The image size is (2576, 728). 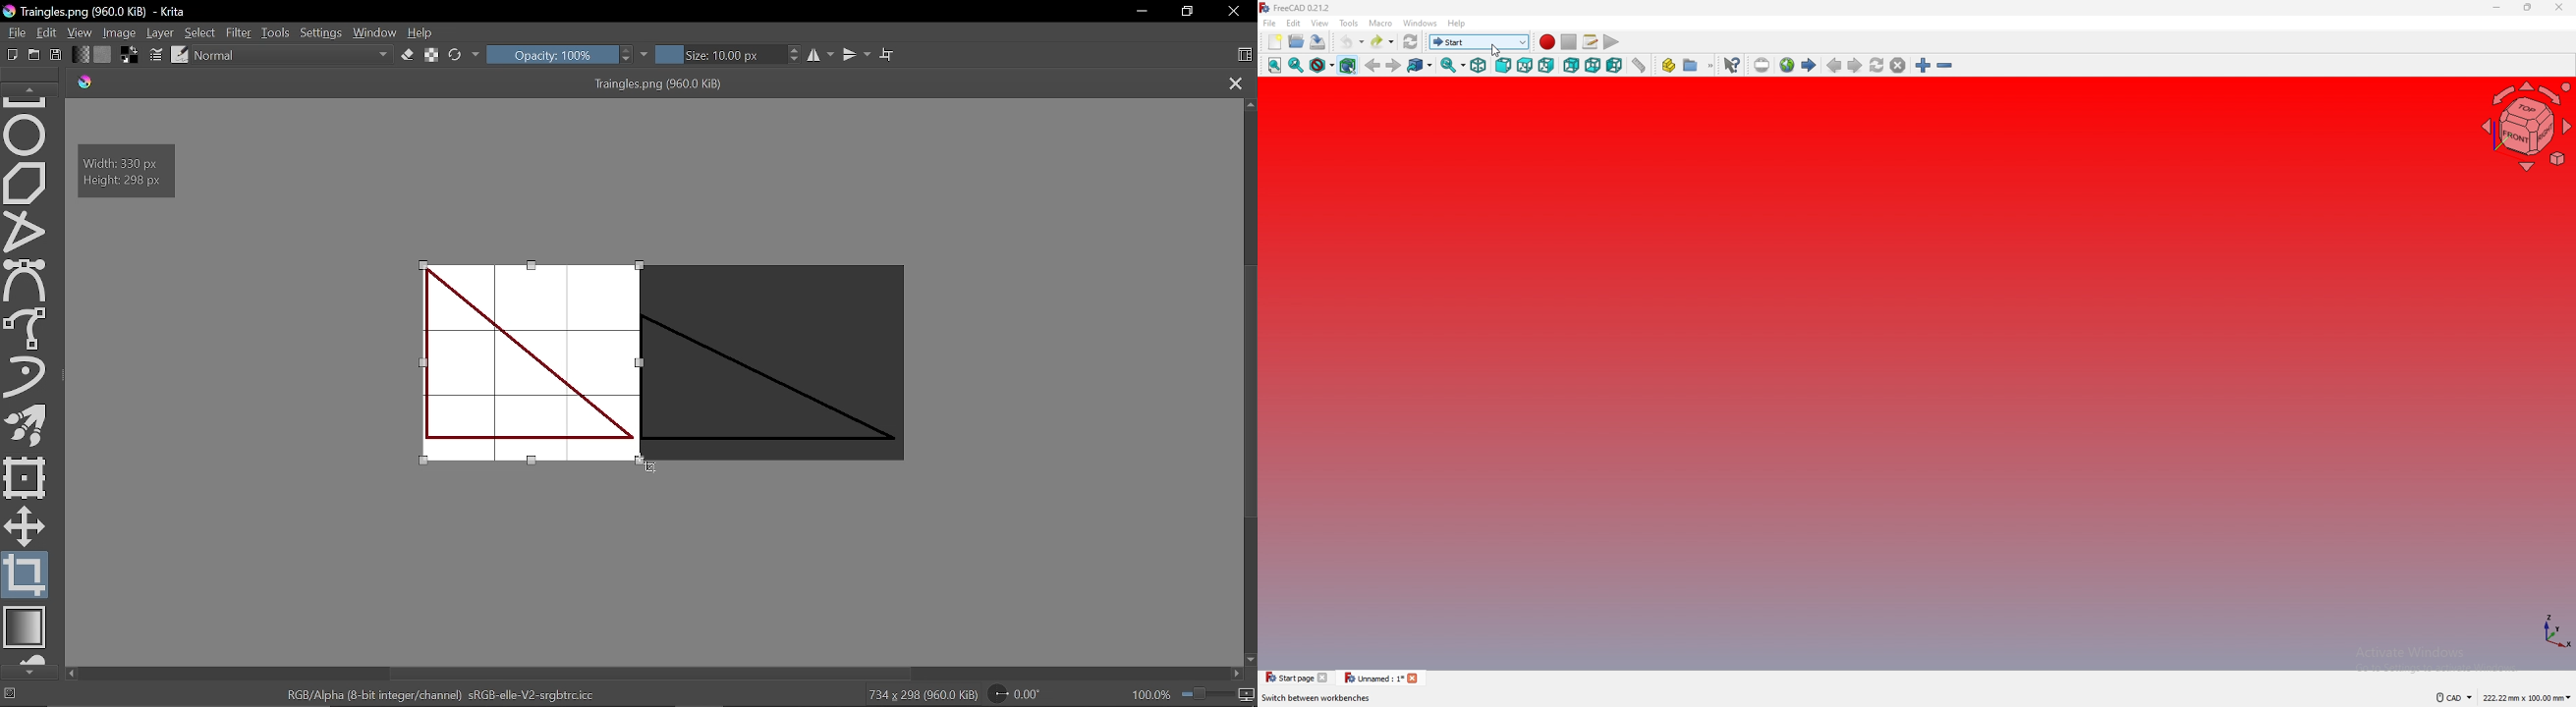 I want to click on Reload original preset, so click(x=456, y=55).